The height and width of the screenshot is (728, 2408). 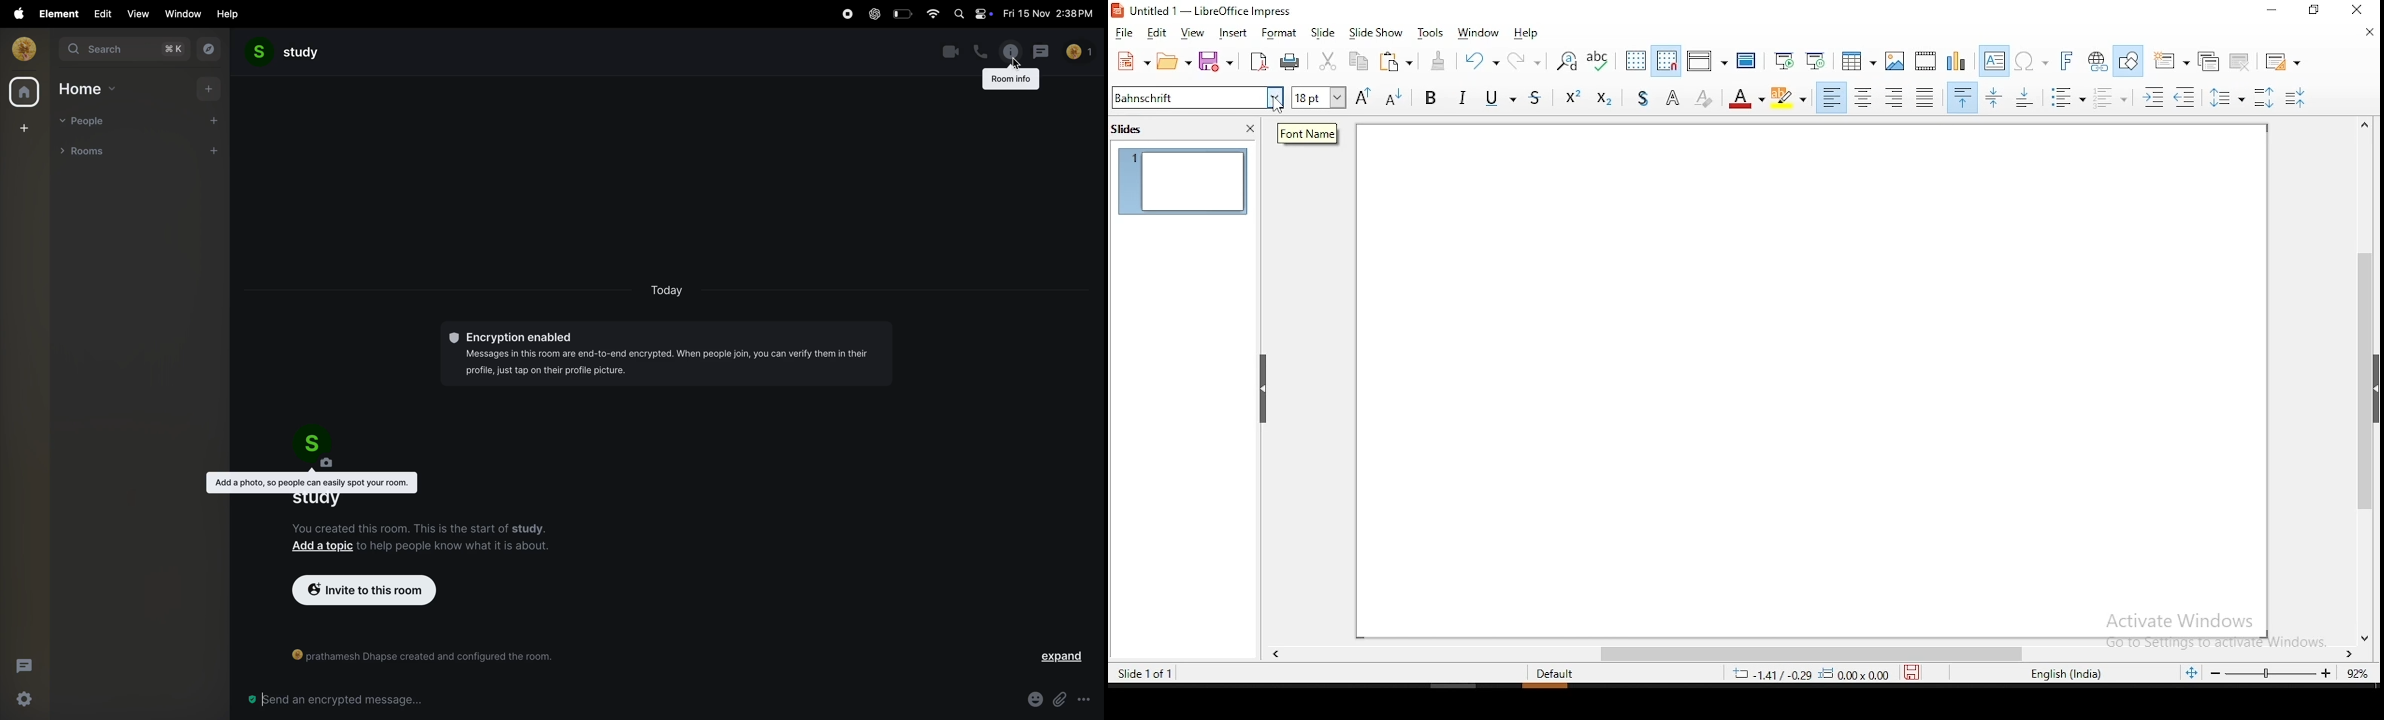 I want to click on align left, so click(x=1831, y=98).